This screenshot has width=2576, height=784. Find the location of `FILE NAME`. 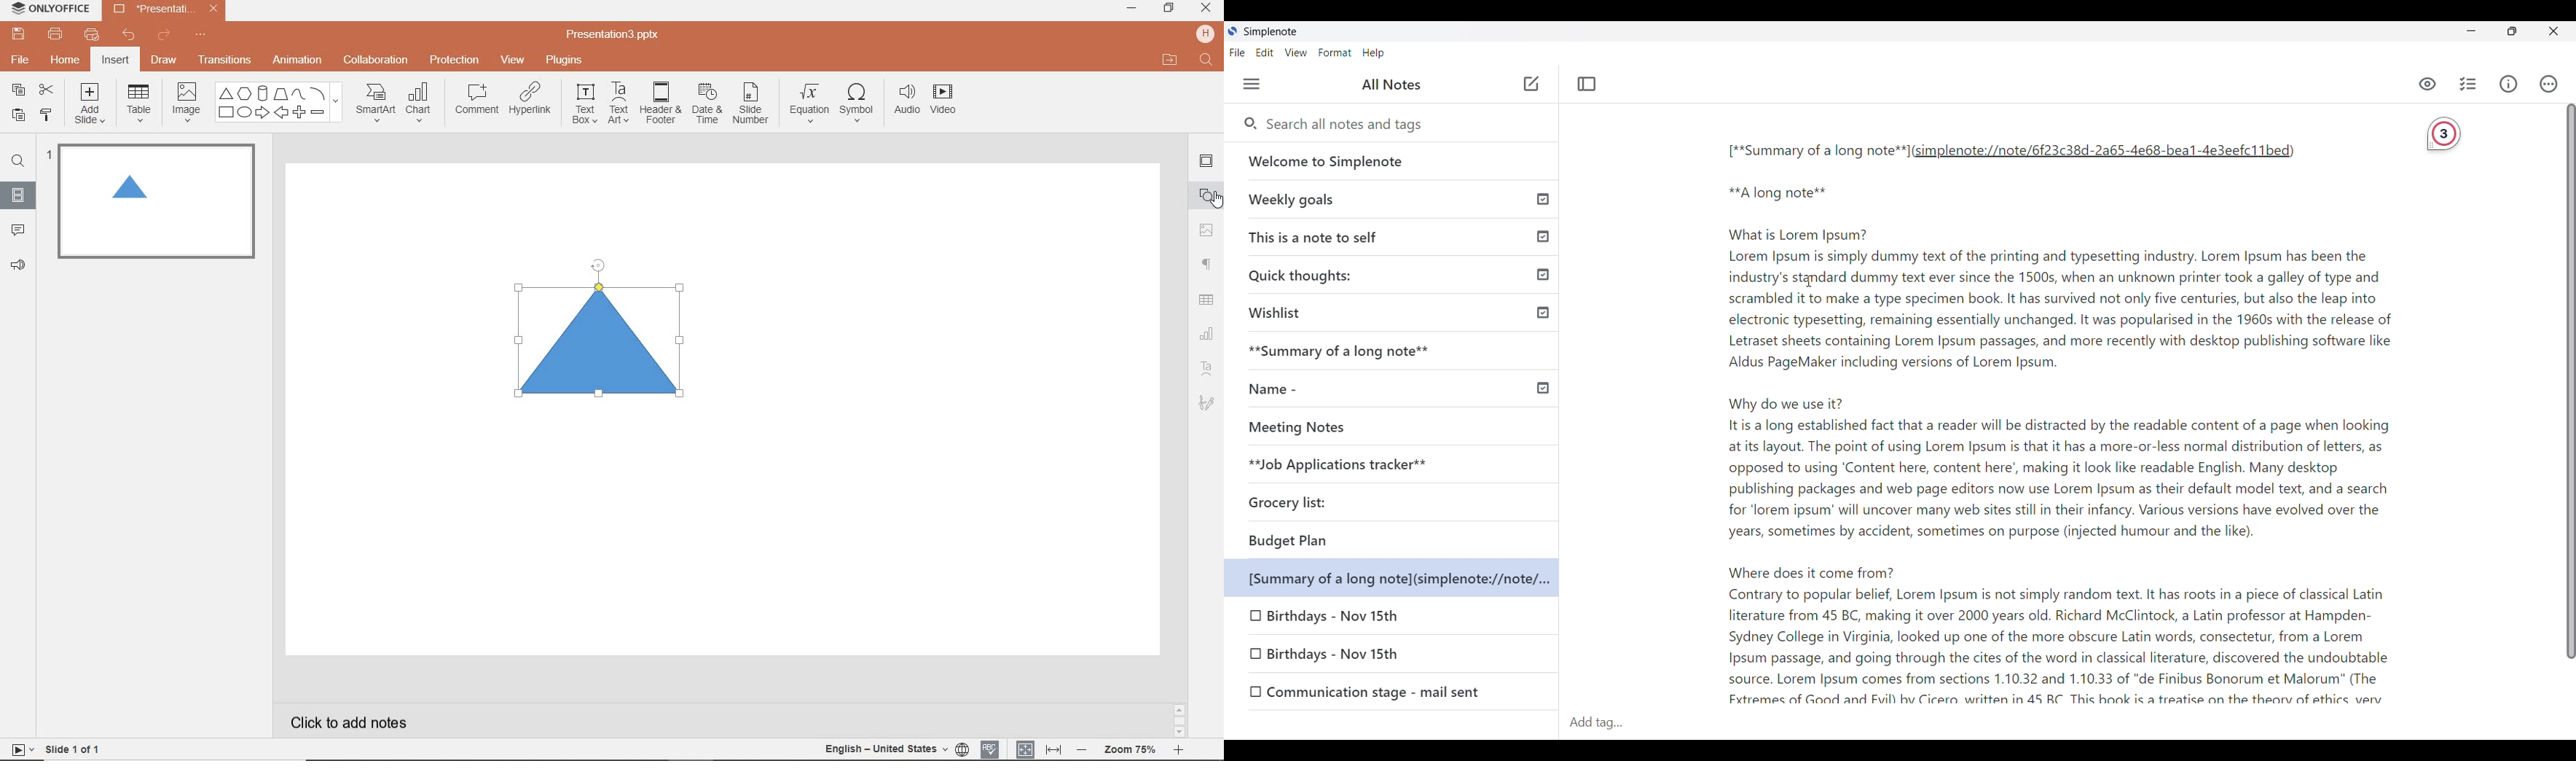

FILE NAME is located at coordinates (615, 35).